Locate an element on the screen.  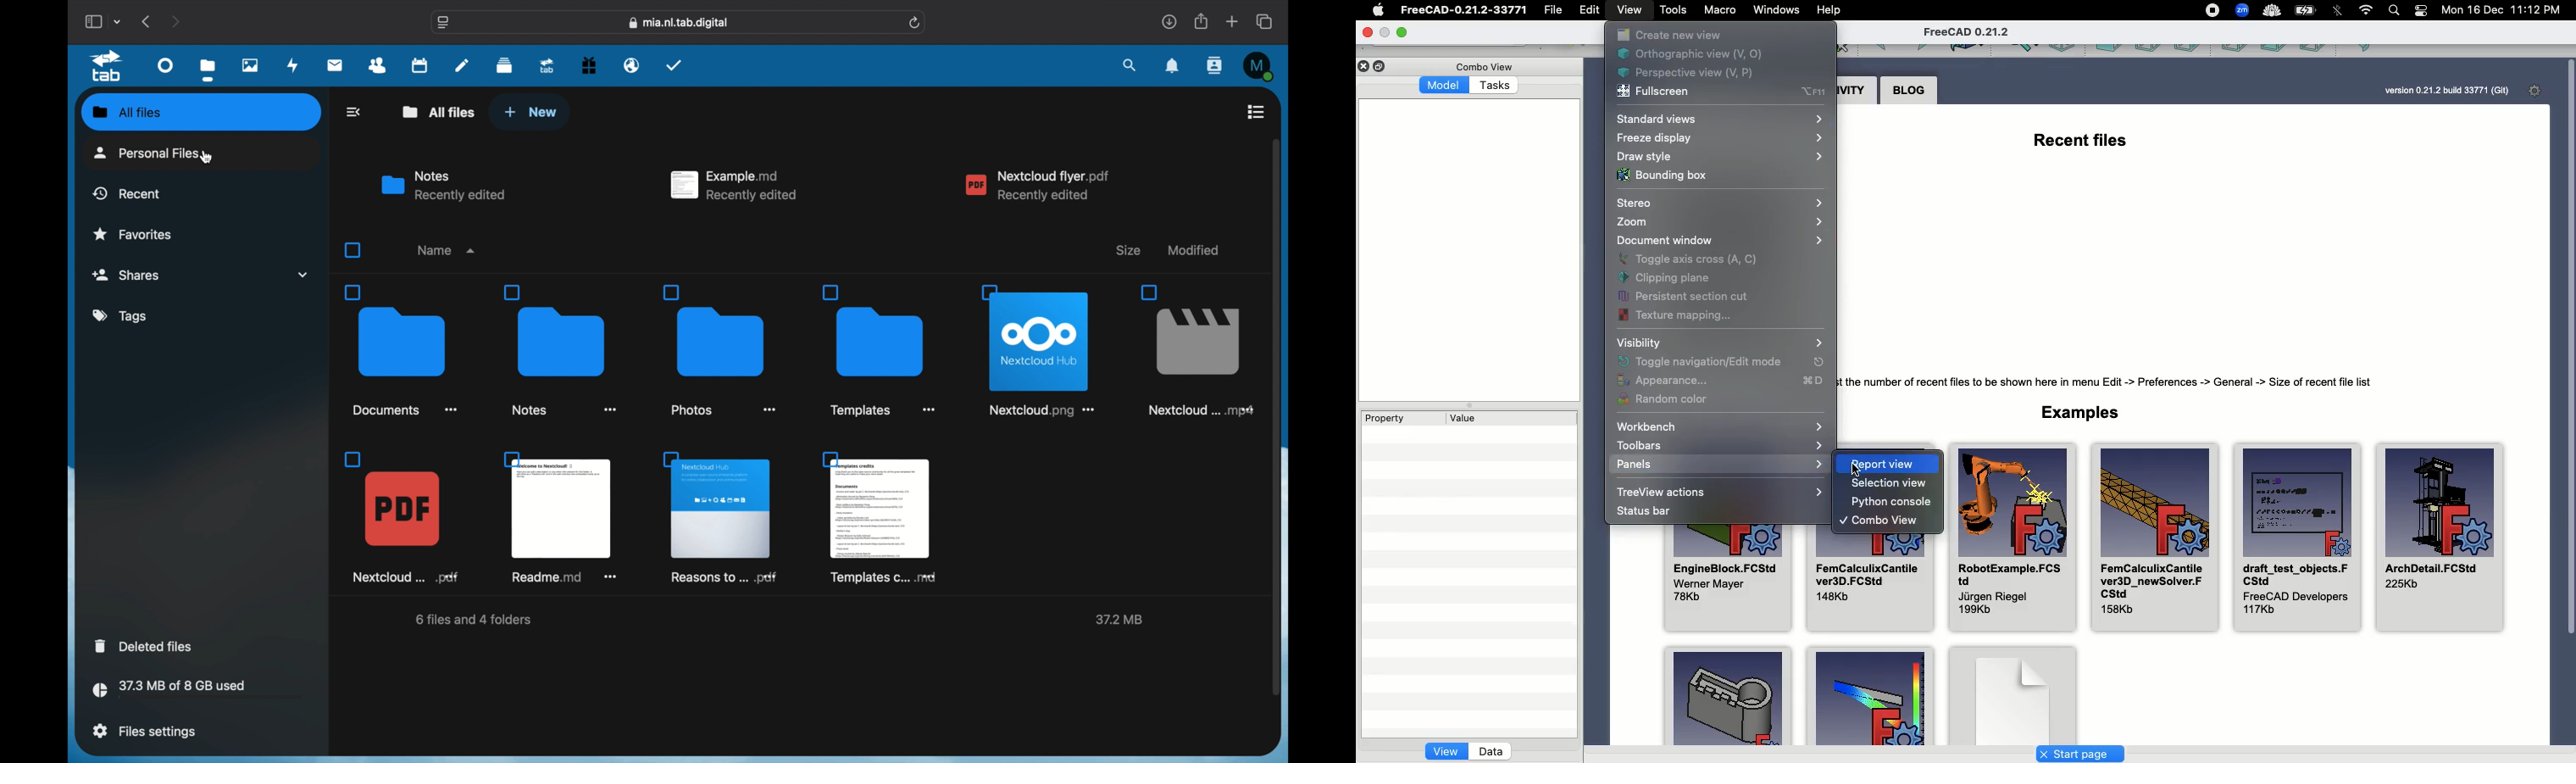
refresh is located at coordinates (916, 23).